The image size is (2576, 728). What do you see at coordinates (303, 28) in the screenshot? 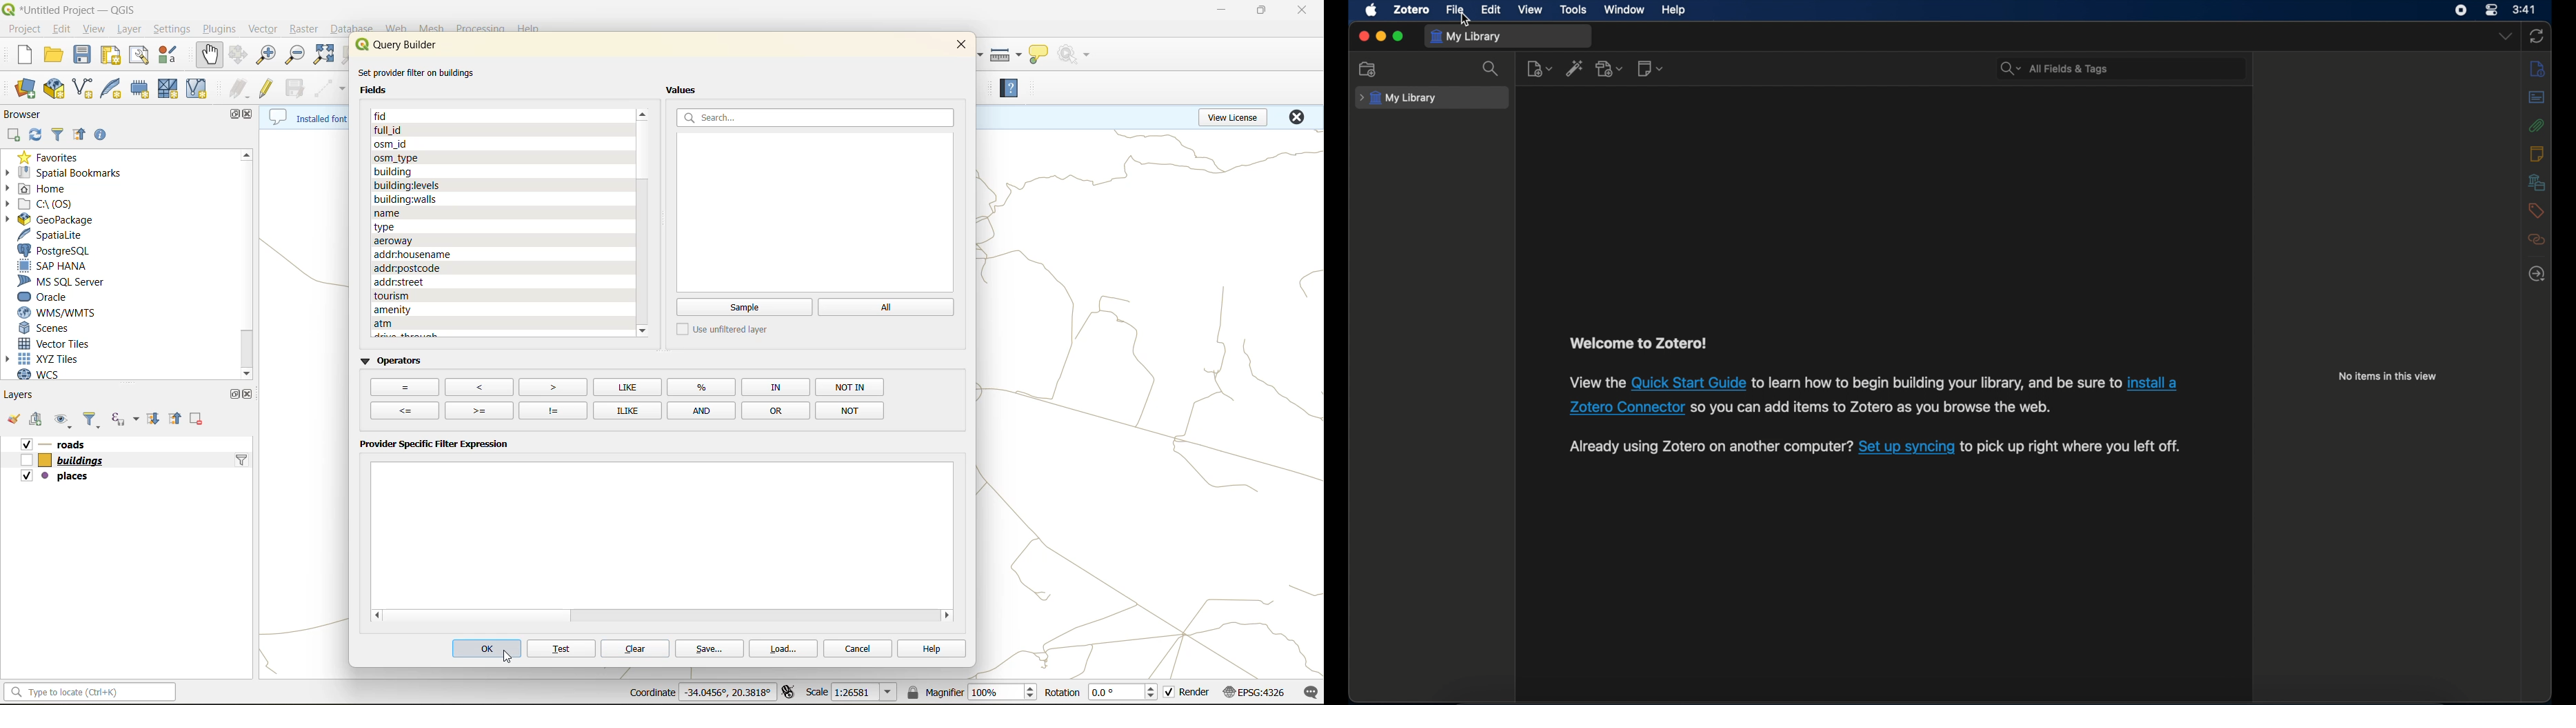
I see `raster` at bounding box center [303, 28].